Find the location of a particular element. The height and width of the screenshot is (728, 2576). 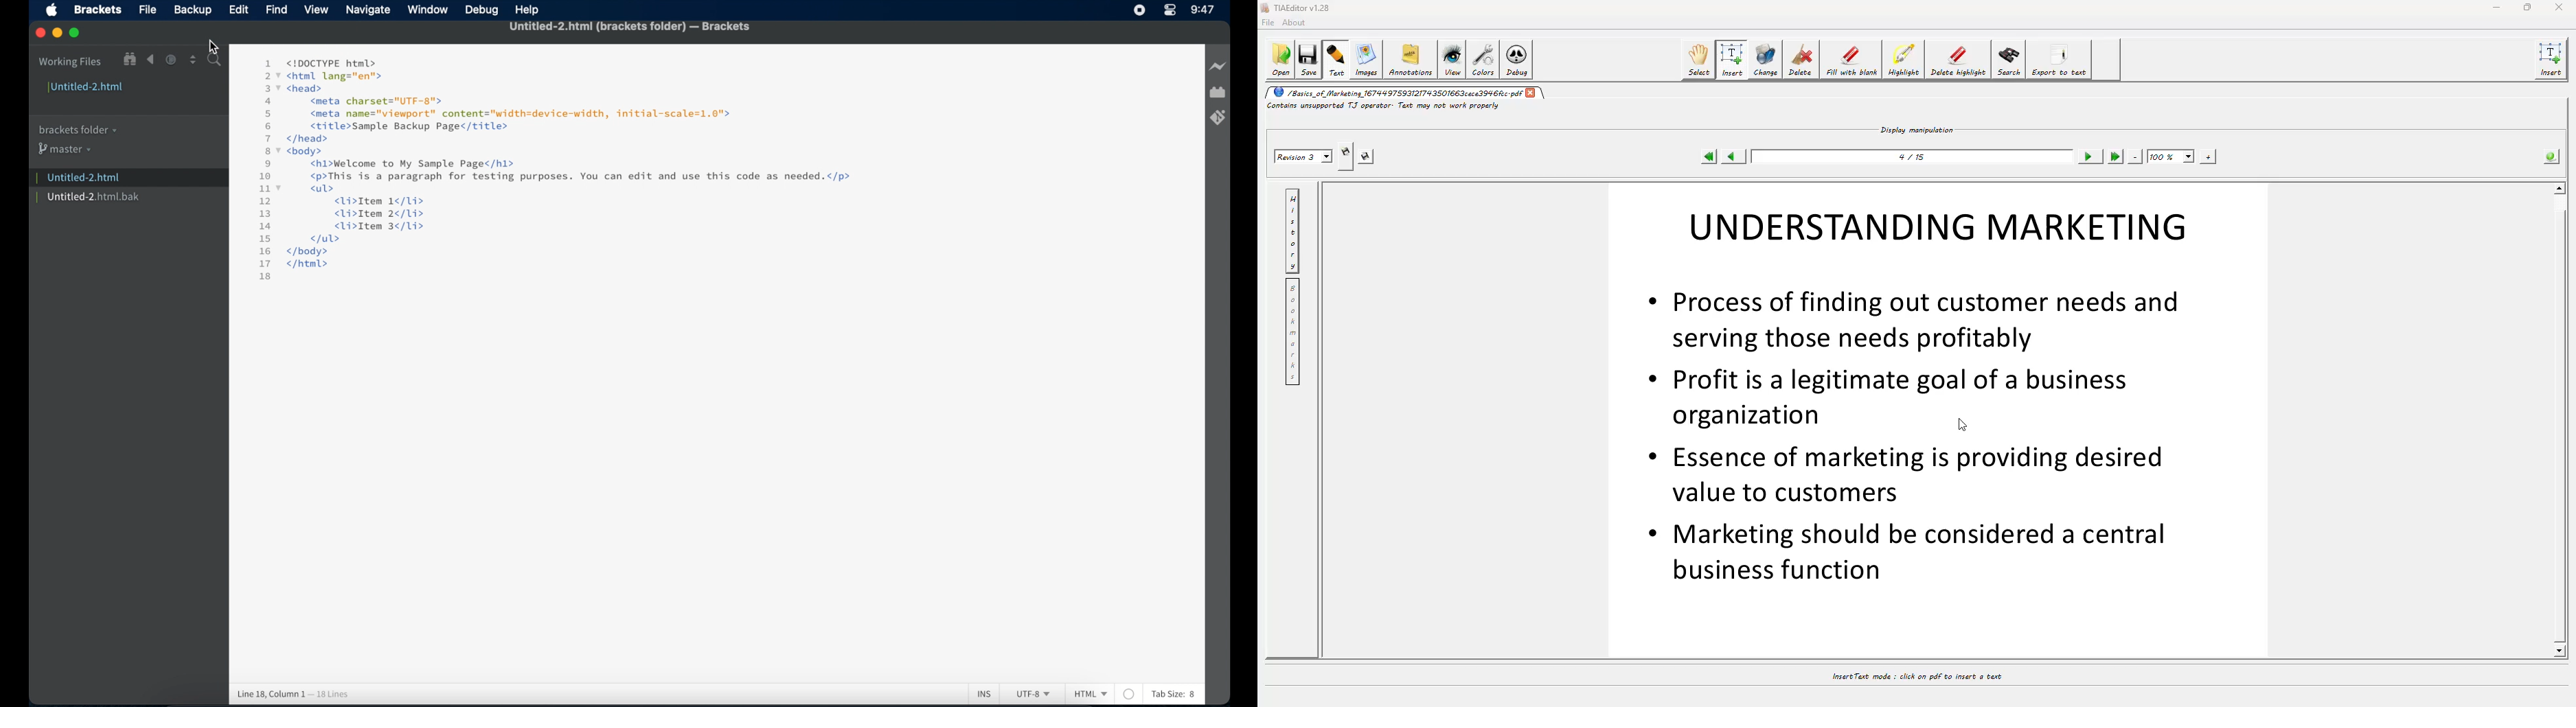

control center is located at coordinates (1169, 10).